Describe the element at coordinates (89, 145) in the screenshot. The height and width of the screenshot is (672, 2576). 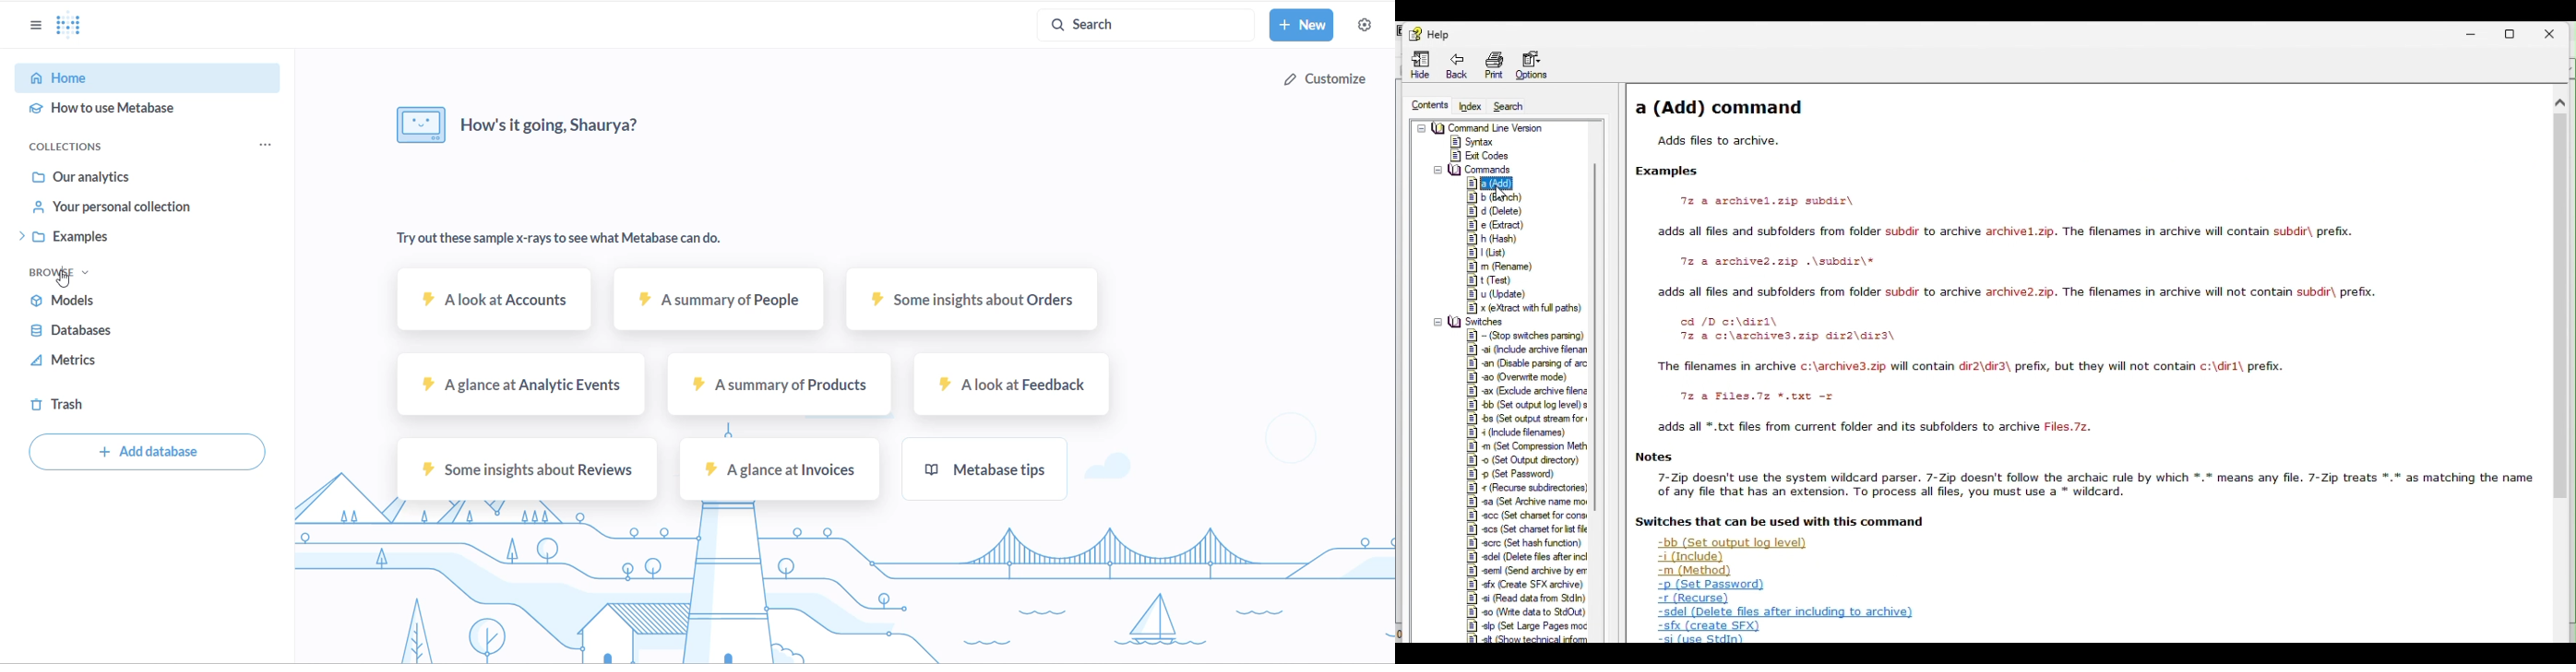
I see `COLLECTIONS` at that location.